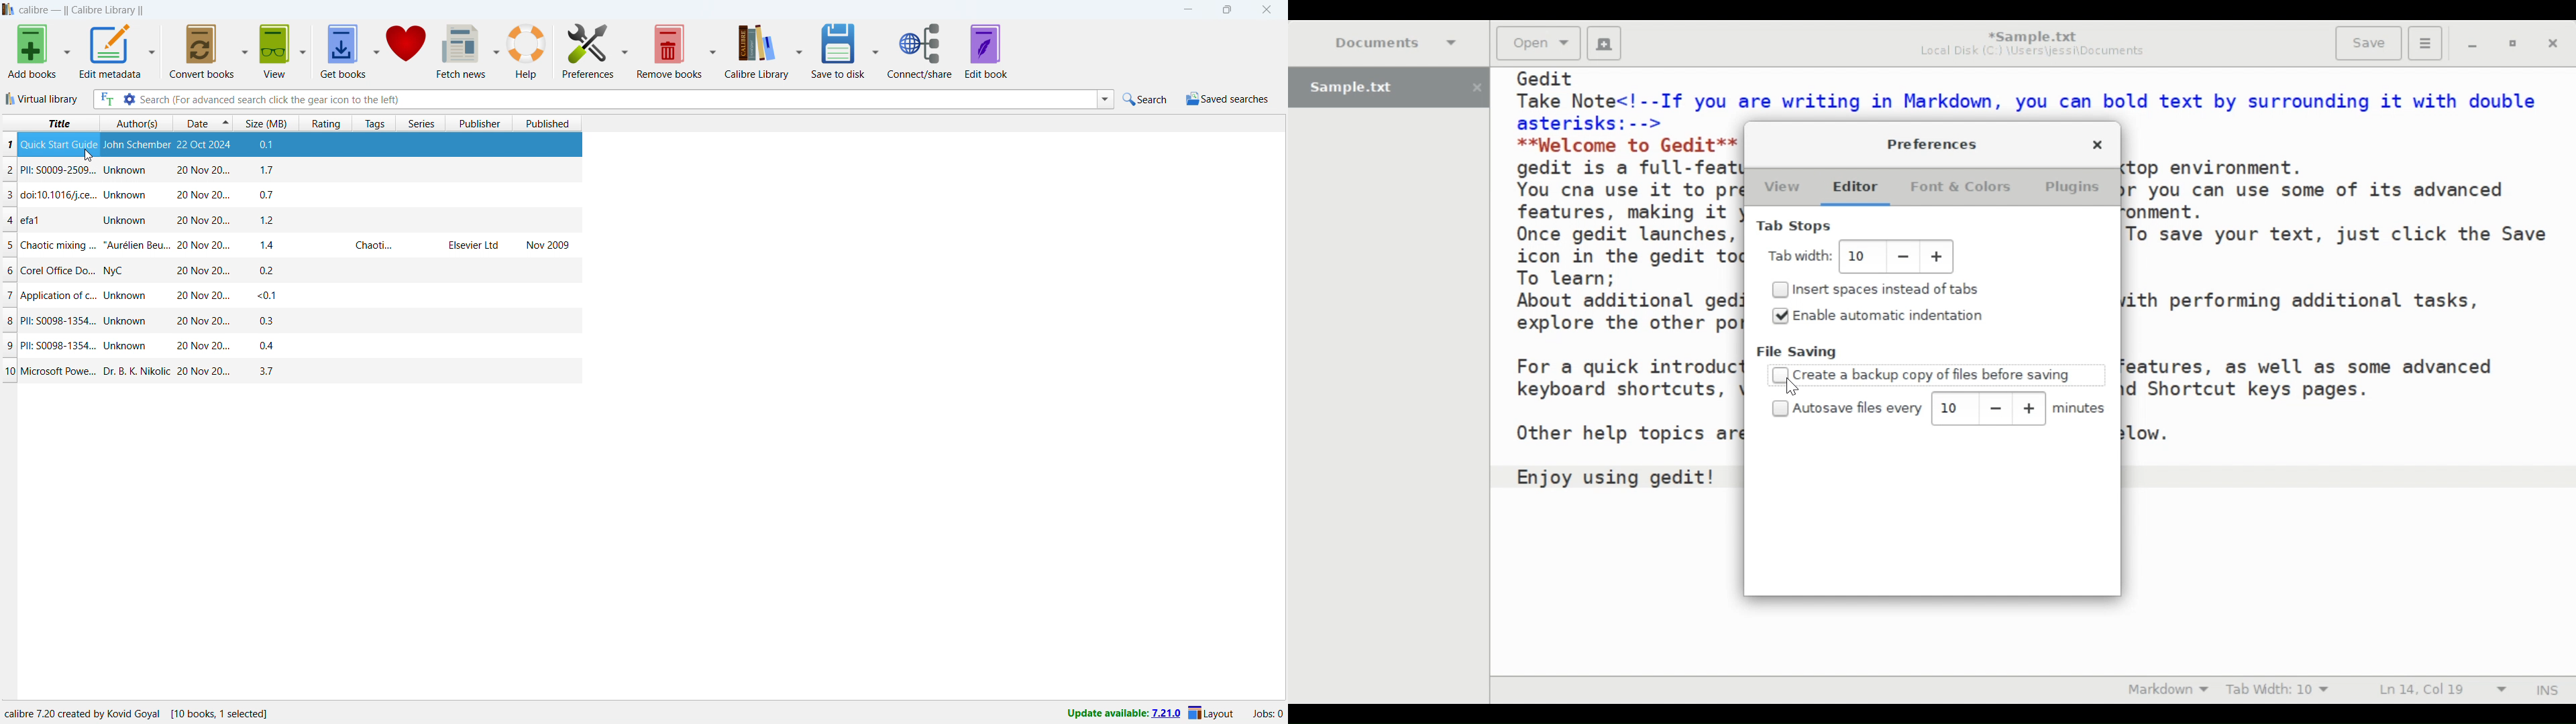 The width and height of the screenshot is (2576, 728). What do you see at coordinates (2029, 408) in the screenshot?
I see `increase` at bounding box center [2029, 408].